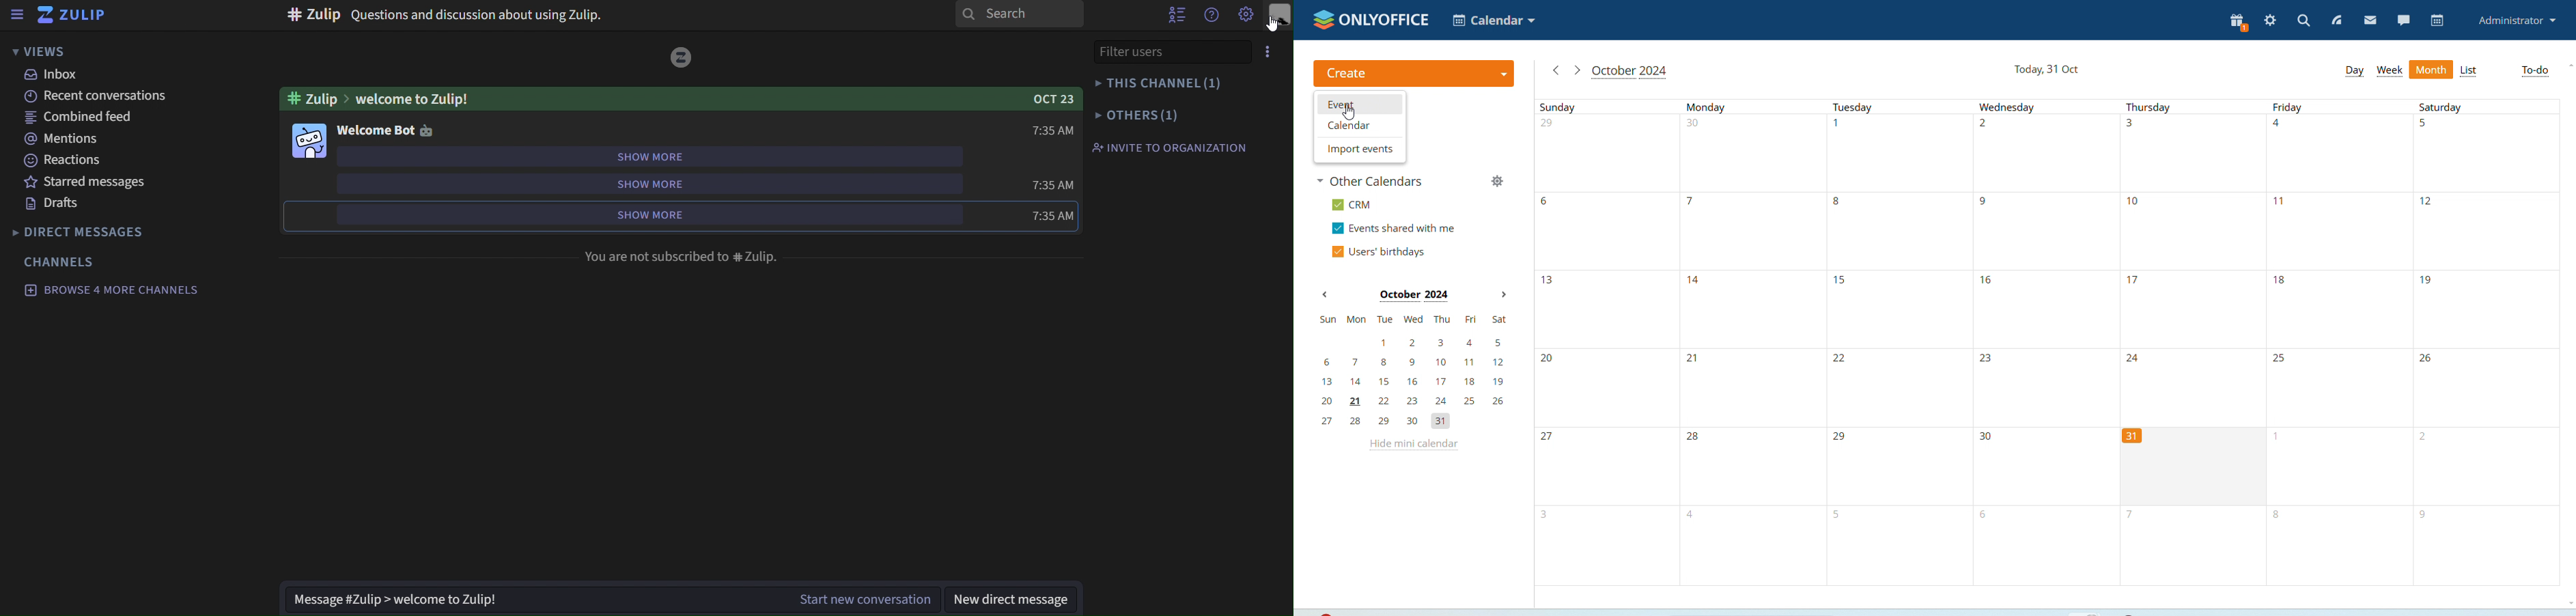  Describe the element at coordinates (1041, 100) in the screenshot. I see `OCt 23` at that location.